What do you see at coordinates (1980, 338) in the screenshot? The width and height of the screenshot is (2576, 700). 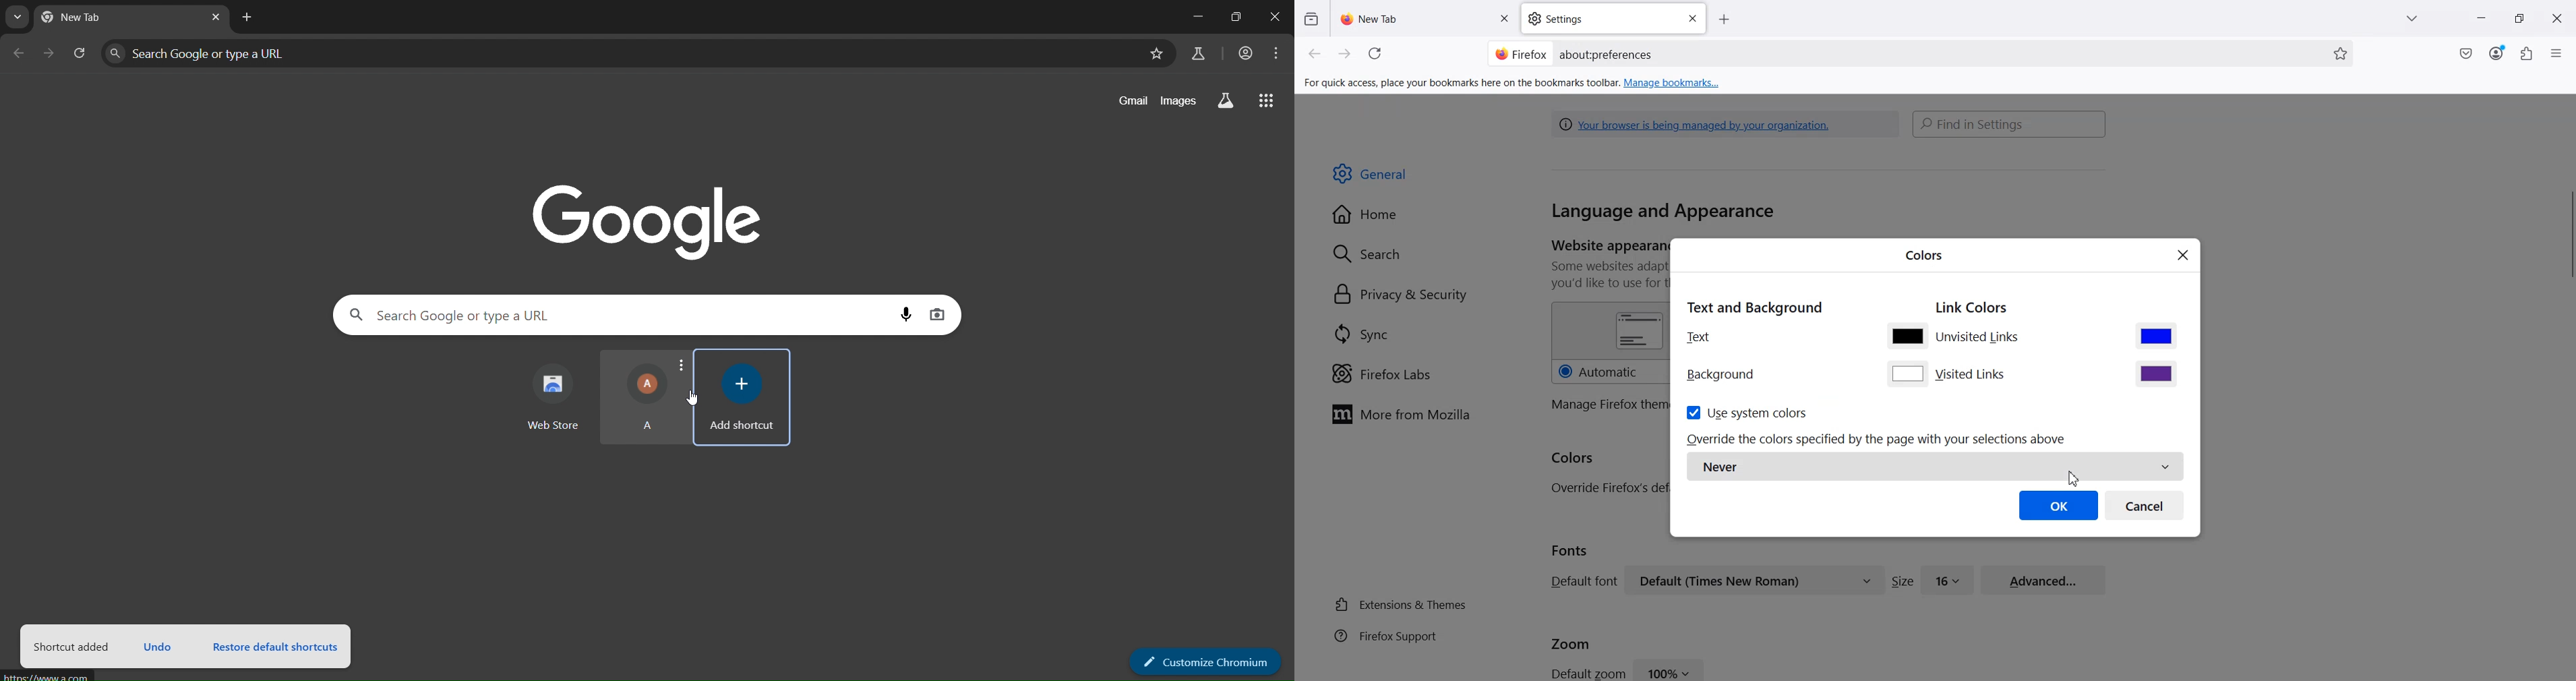 I see `Unvisited Links` at bounding box center [1980, 338].